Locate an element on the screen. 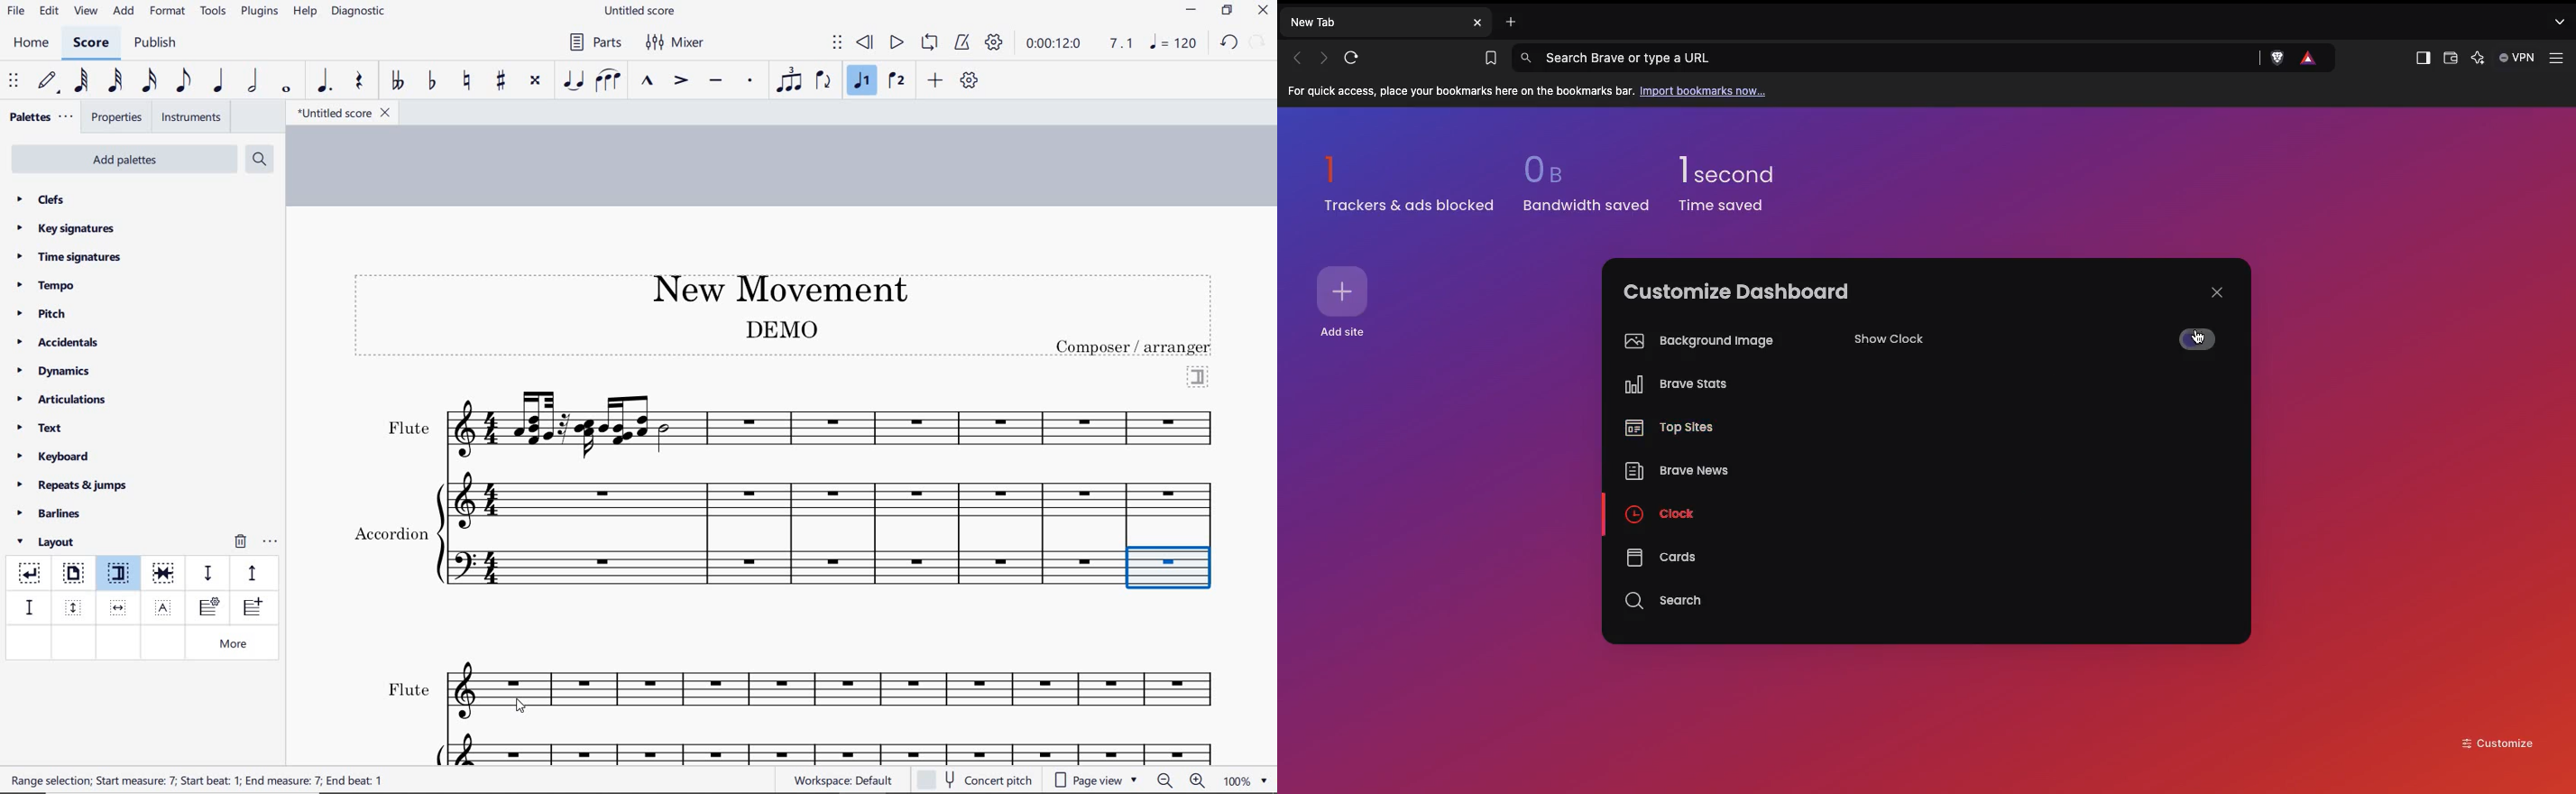  staff spacer fixed down is located at coordinates (27, 607).